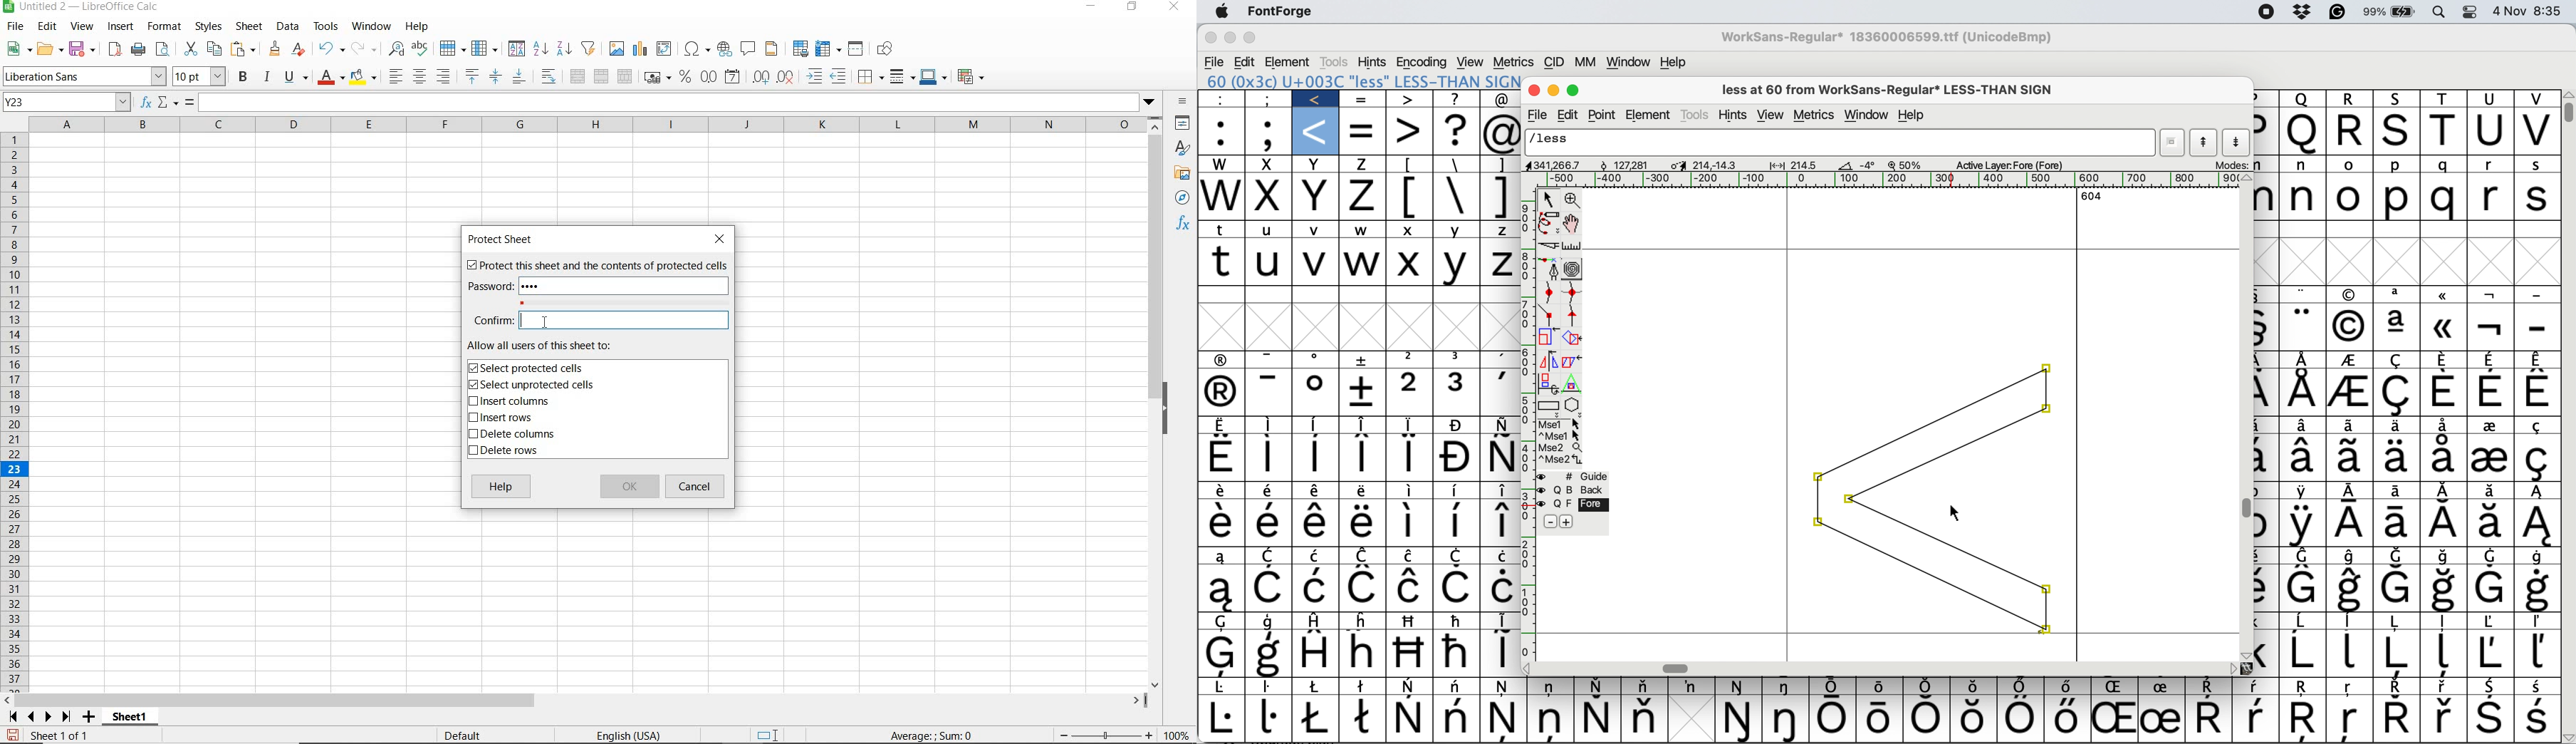  Describe the element at coordinates (2489, 622) in the screenshot. I see `Symbol` at that location.